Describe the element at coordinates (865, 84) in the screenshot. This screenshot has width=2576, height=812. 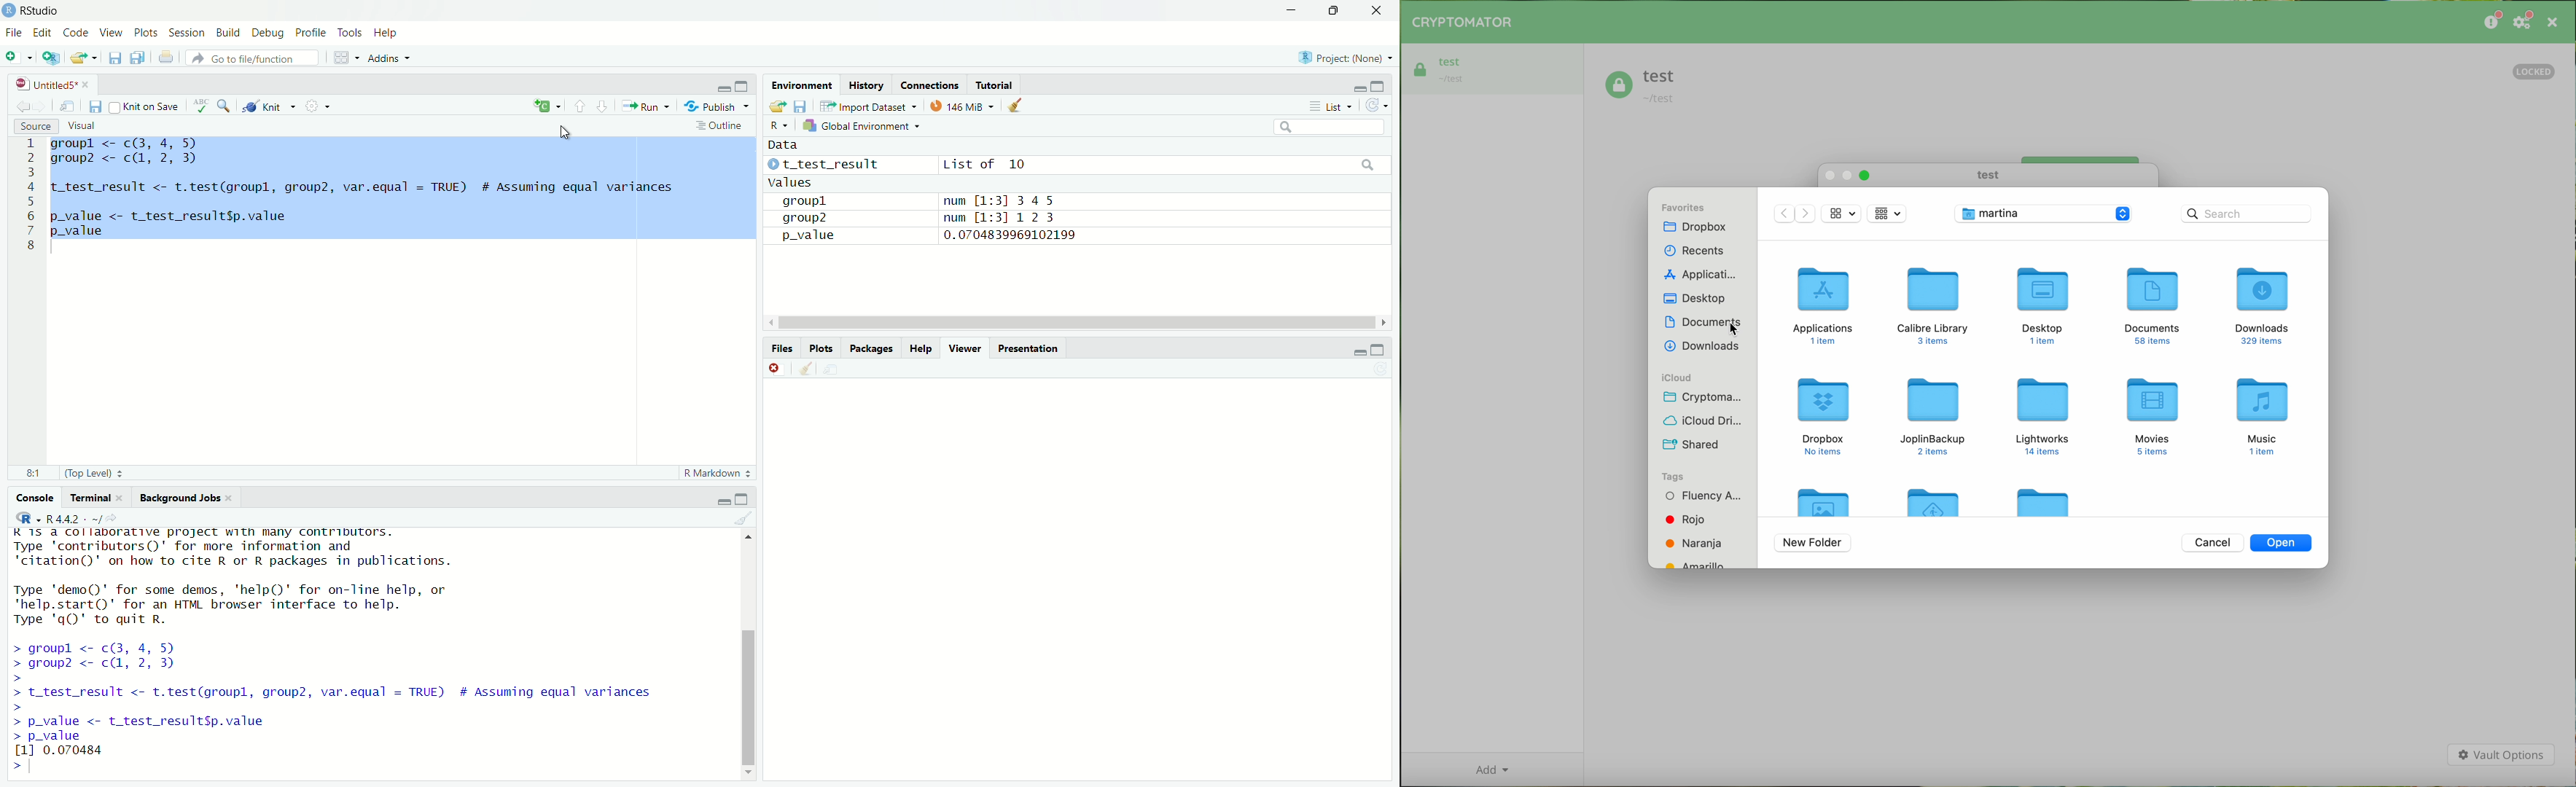
I see `History` at that location.